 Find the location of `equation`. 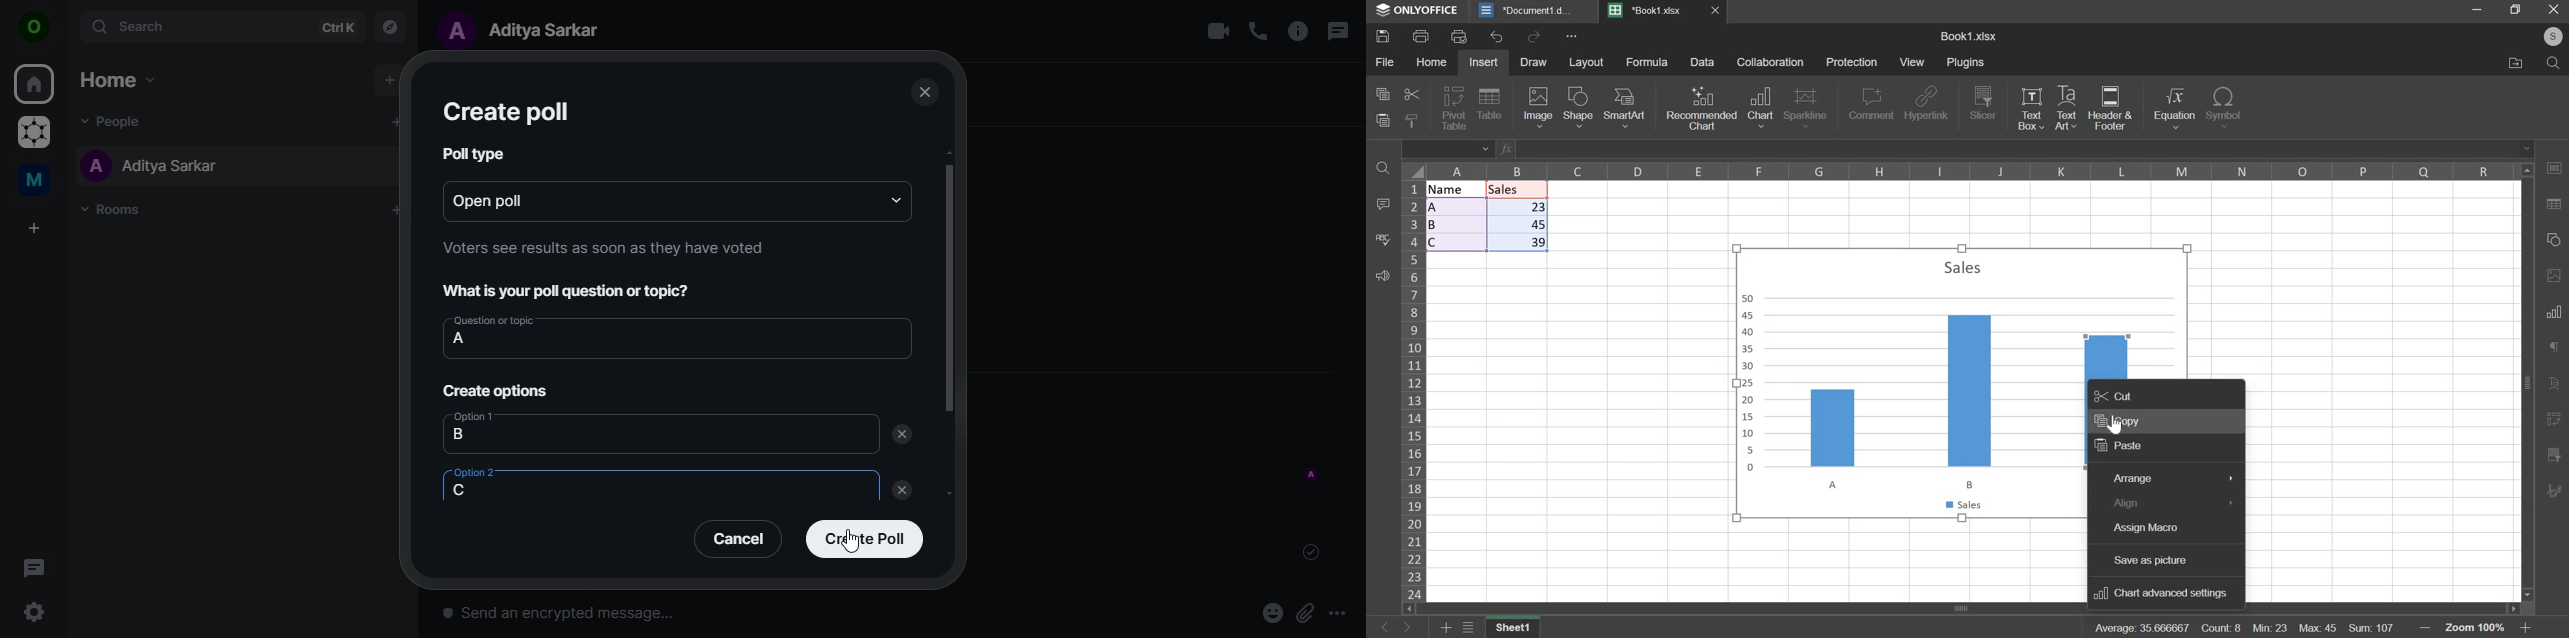

equation is located at coordinates (2175, 108).